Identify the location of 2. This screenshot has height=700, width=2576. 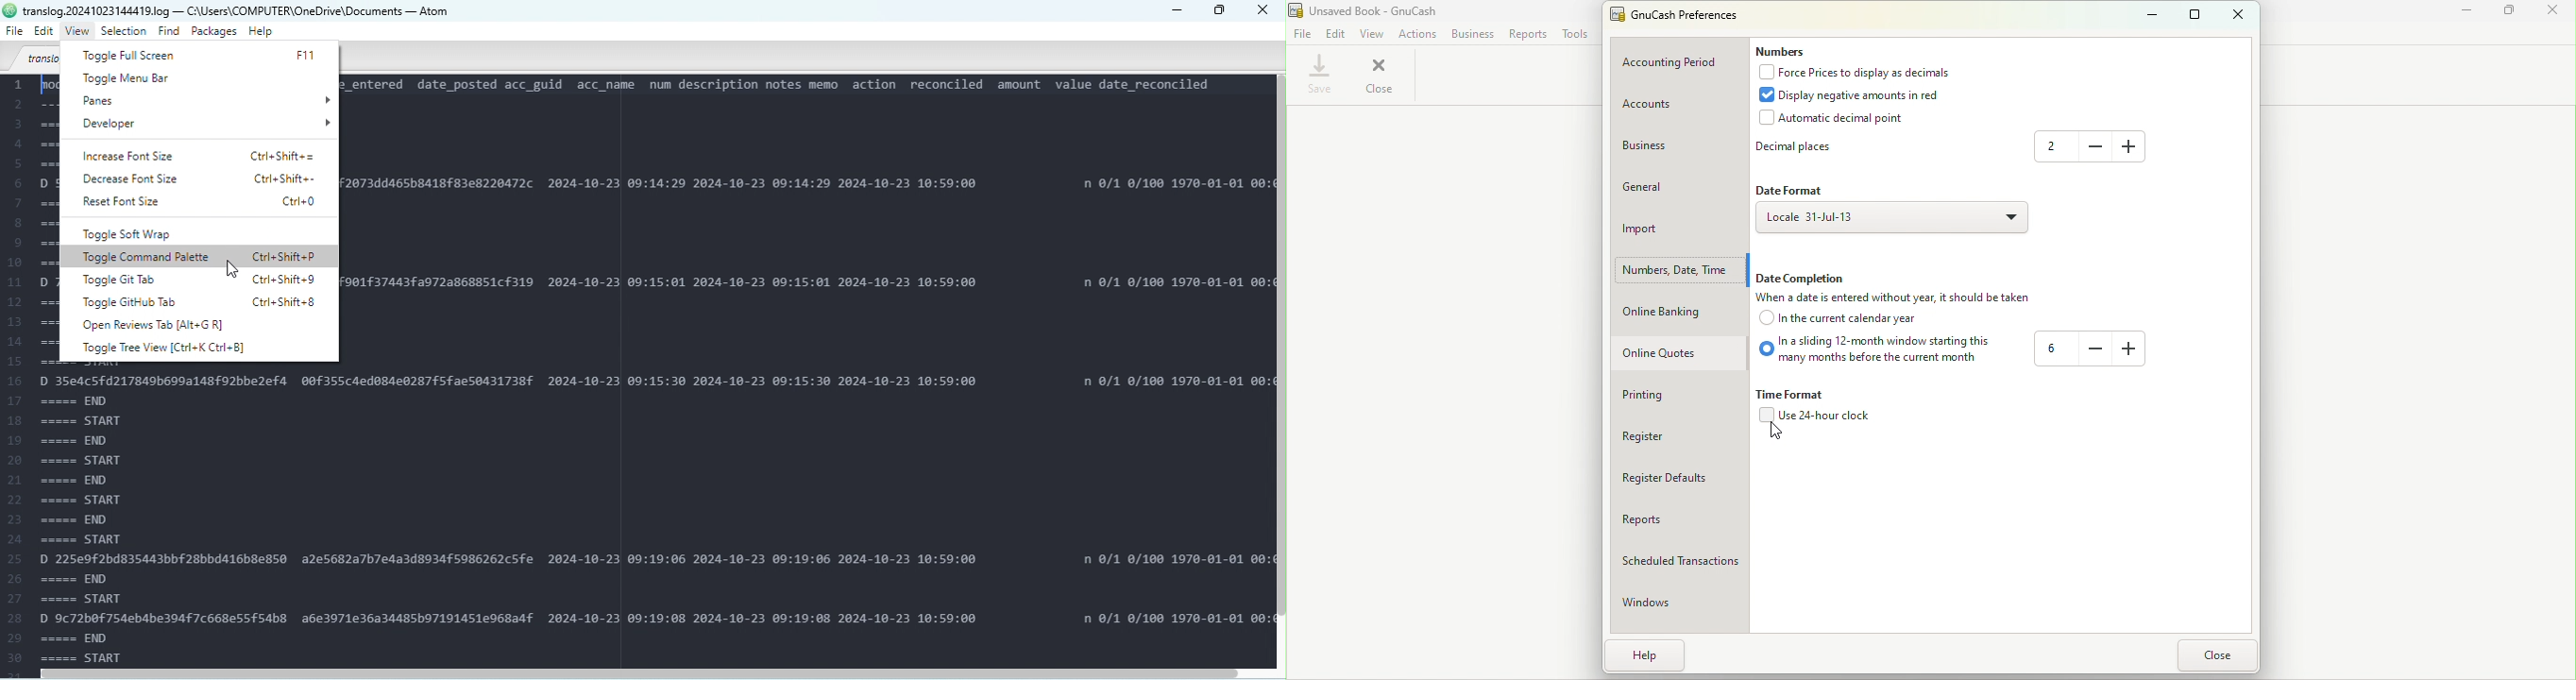
(2053, 147).